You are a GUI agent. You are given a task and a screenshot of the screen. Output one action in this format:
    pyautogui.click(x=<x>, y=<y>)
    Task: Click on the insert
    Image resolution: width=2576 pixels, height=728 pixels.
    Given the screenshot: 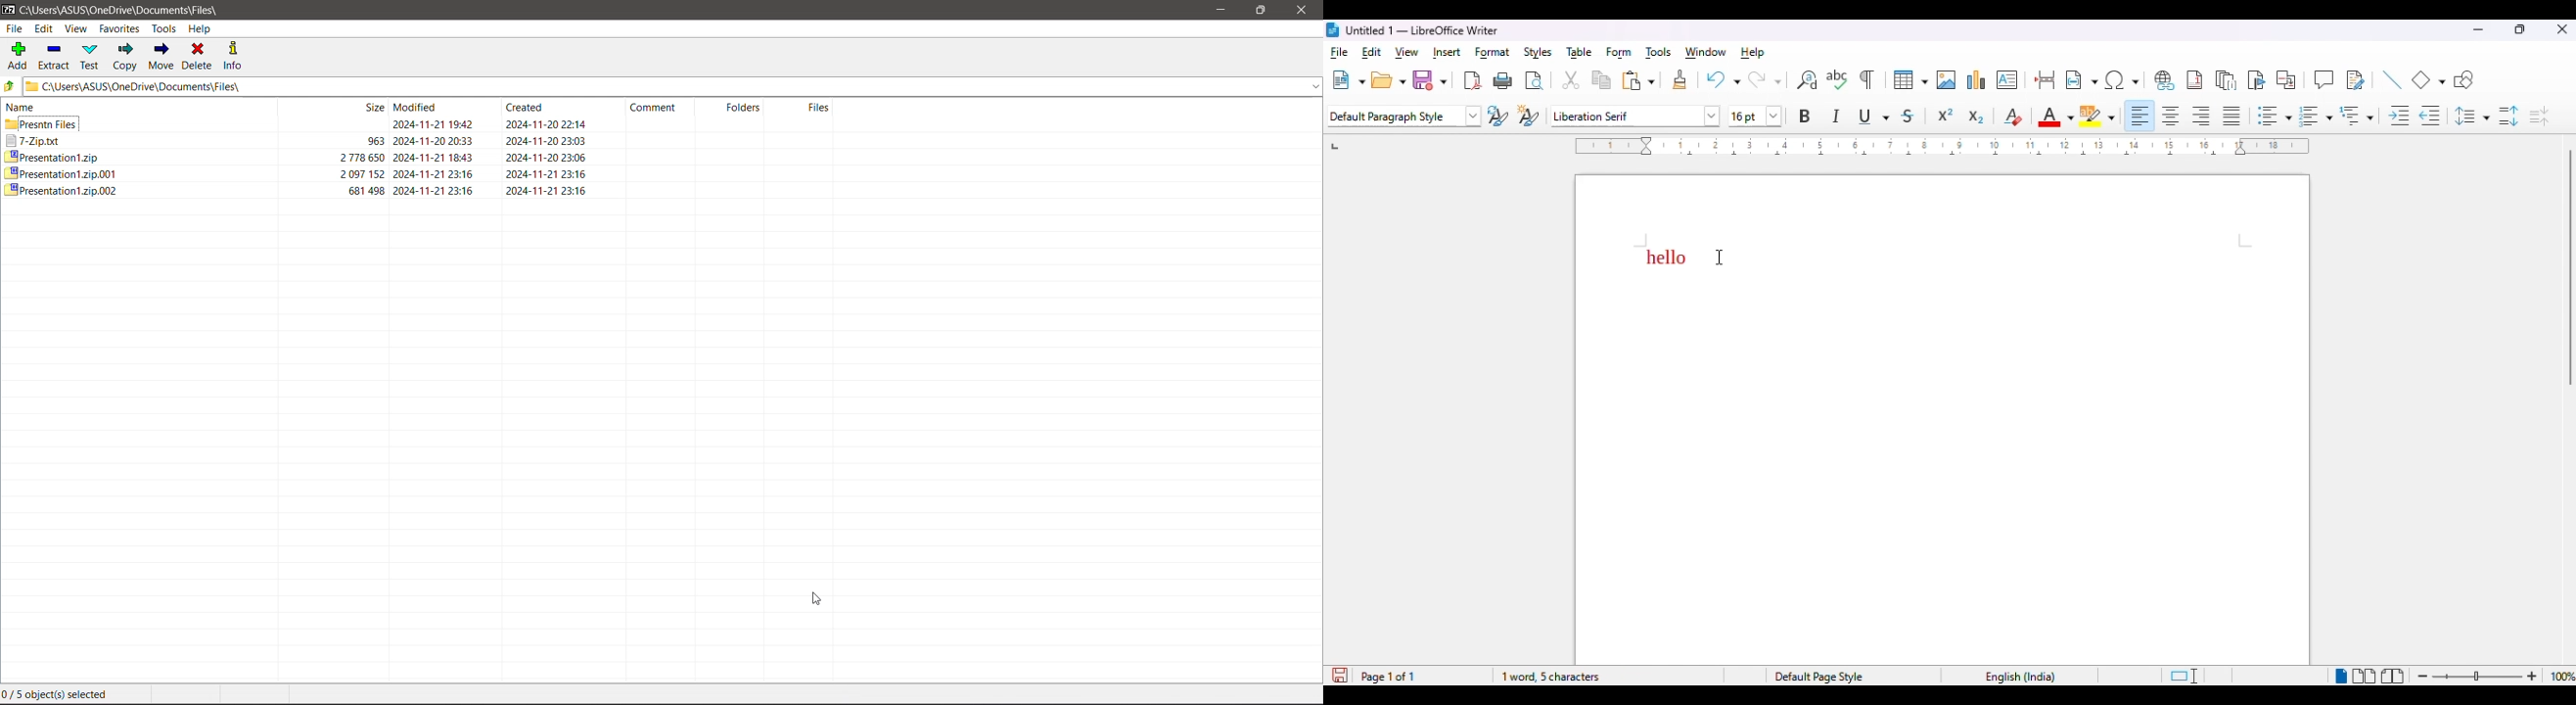 What is the action you would take?
    pyautogui.click(x=1447, y=52)
    